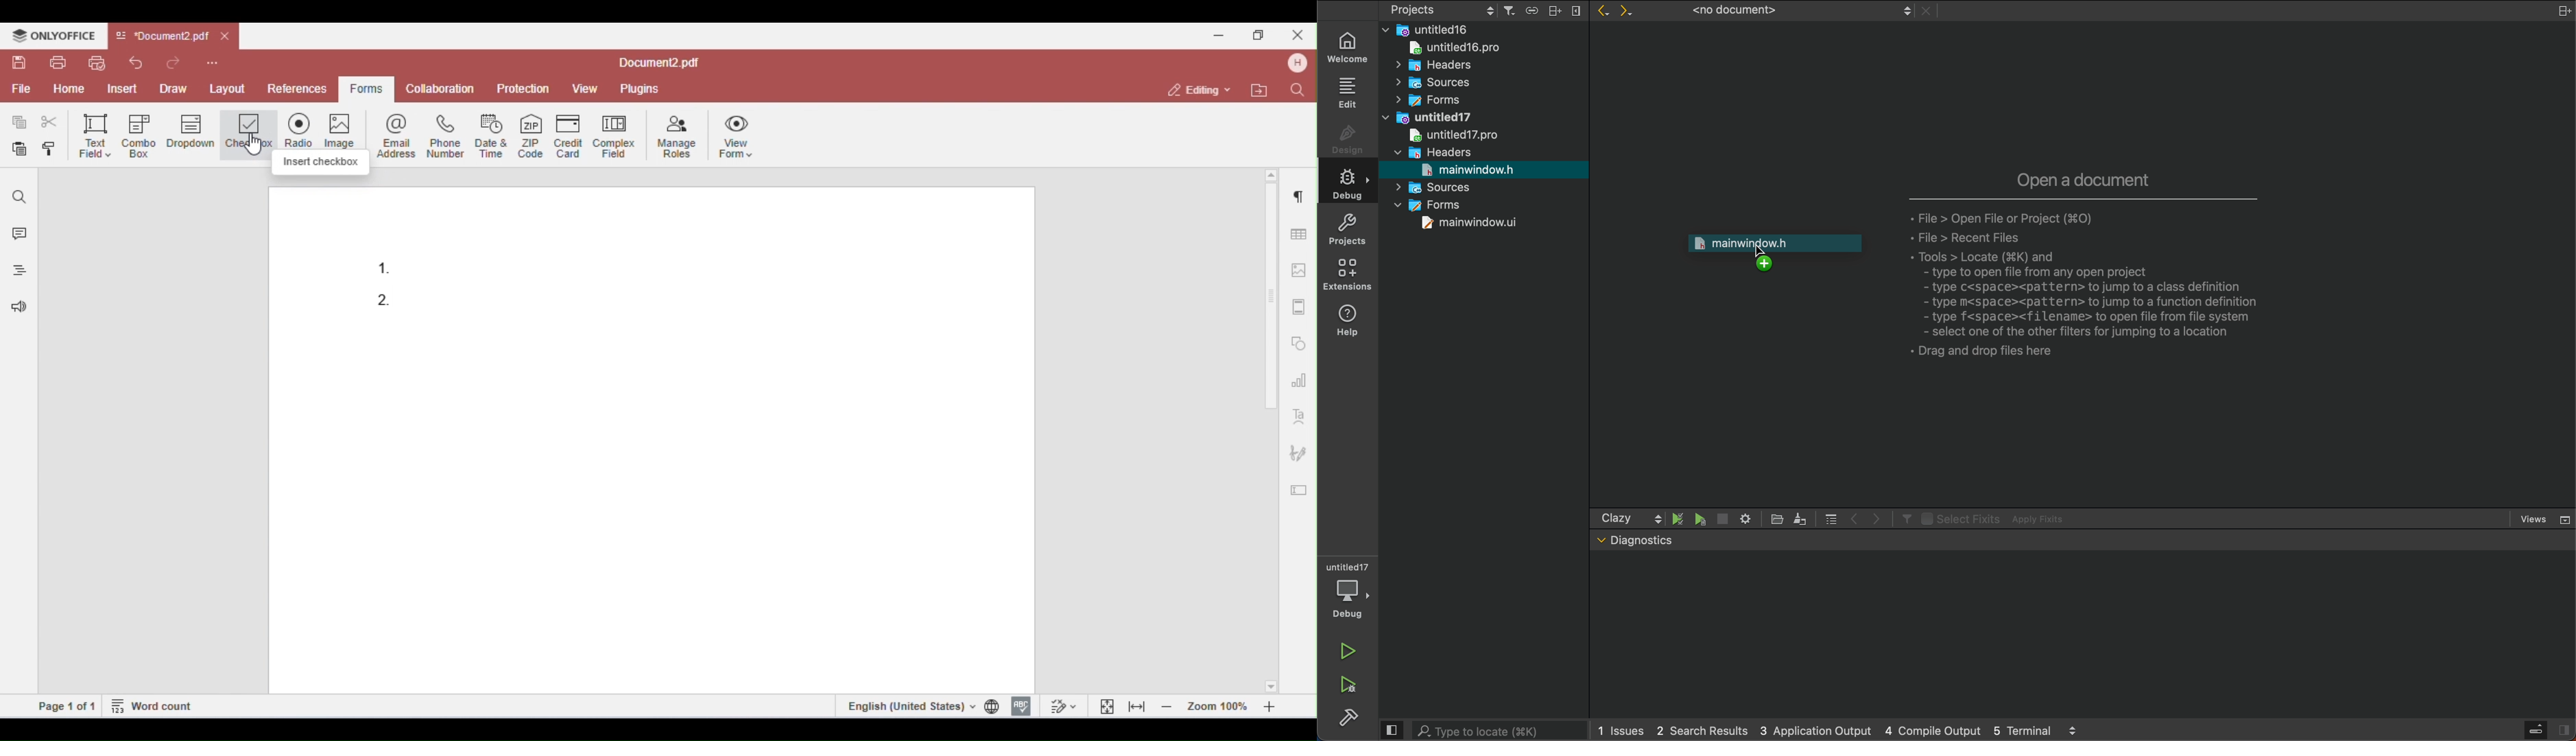 The height and width of the screenshot is (756, 2576). What do you see at coordinates (1600, 12) in the screenshot?
I see `Back` at bounding box center [1600, 12].